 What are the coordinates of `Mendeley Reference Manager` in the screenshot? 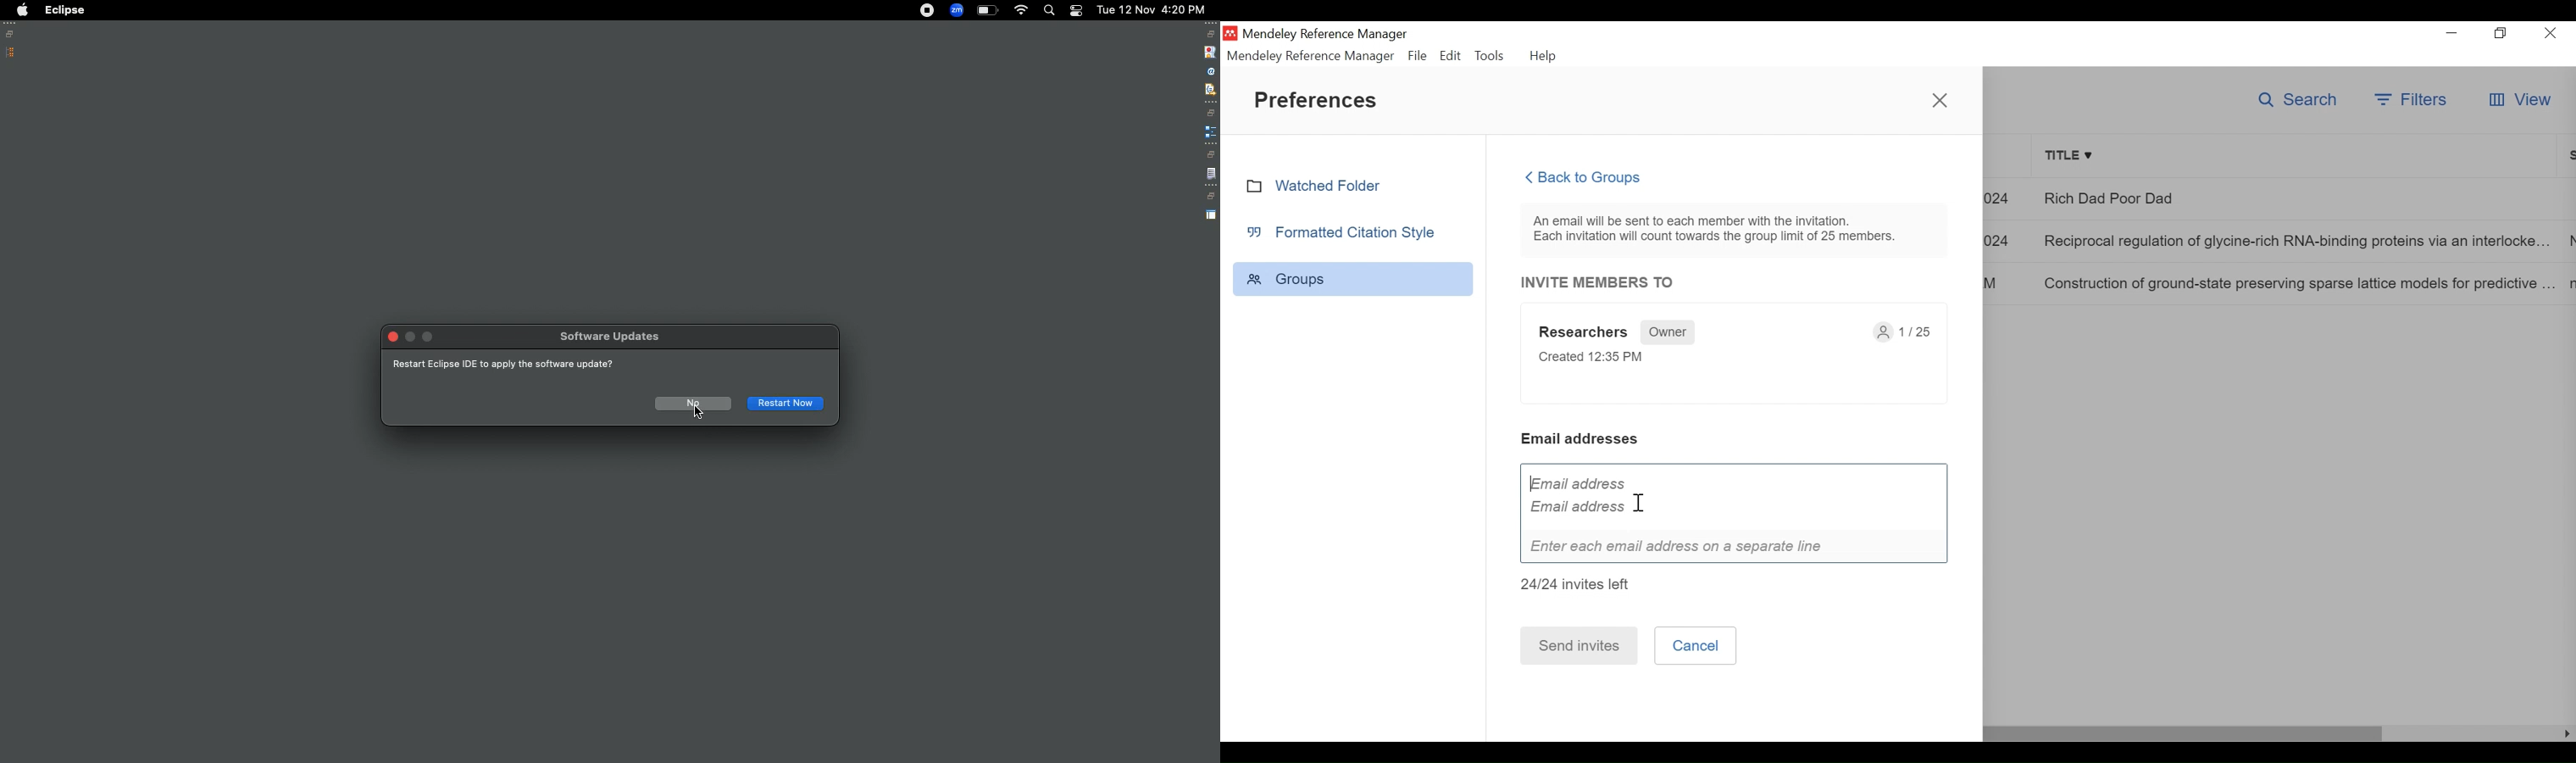 It's located at (1311, 56).